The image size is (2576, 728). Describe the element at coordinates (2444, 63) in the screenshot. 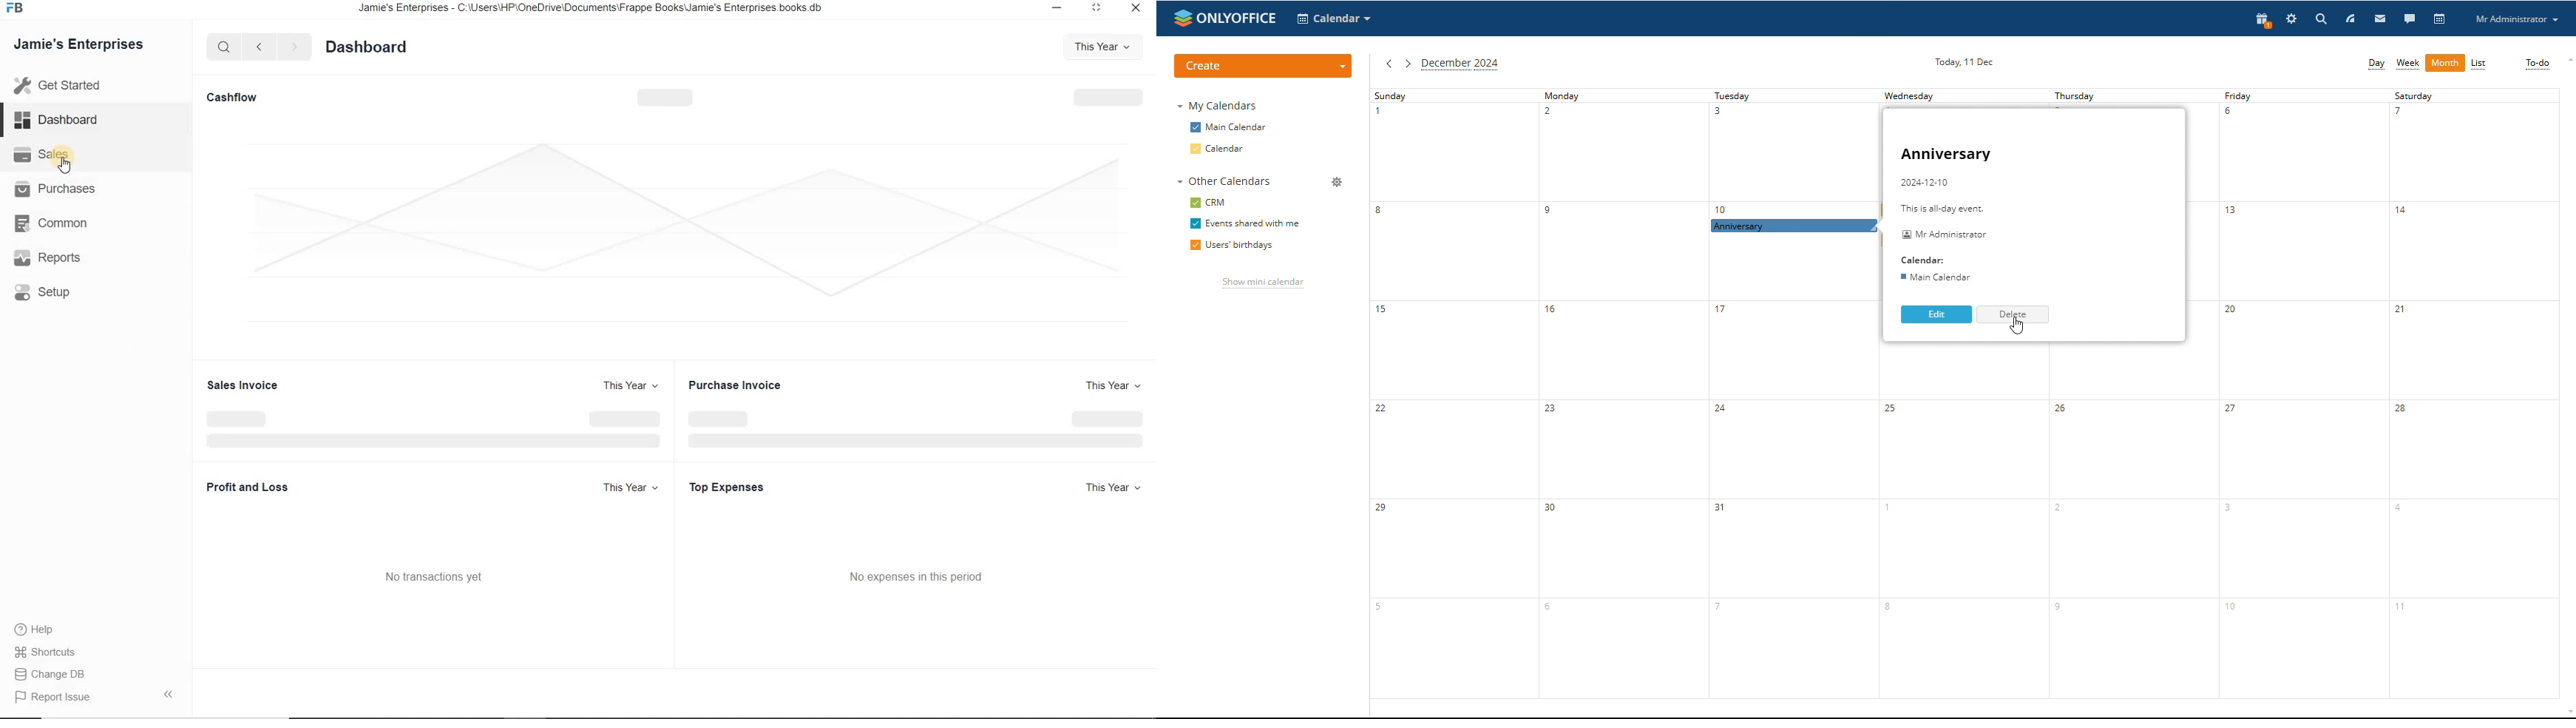

I see `month` at that location.